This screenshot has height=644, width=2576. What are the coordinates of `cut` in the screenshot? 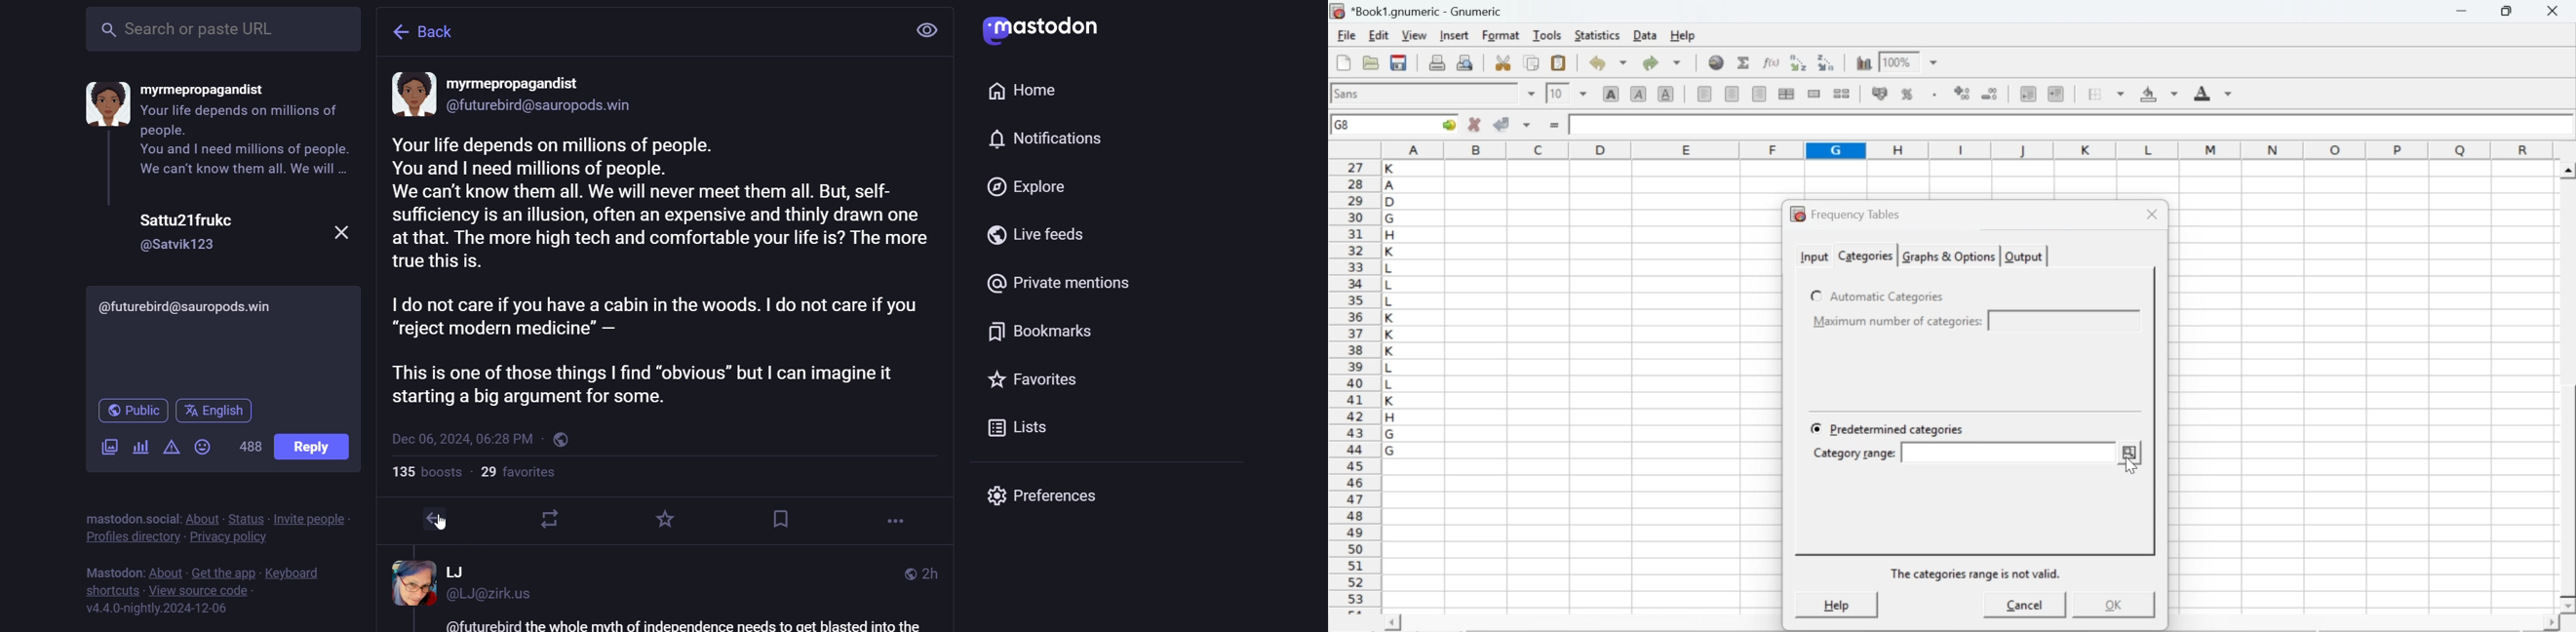 It's located at (1503, 62).